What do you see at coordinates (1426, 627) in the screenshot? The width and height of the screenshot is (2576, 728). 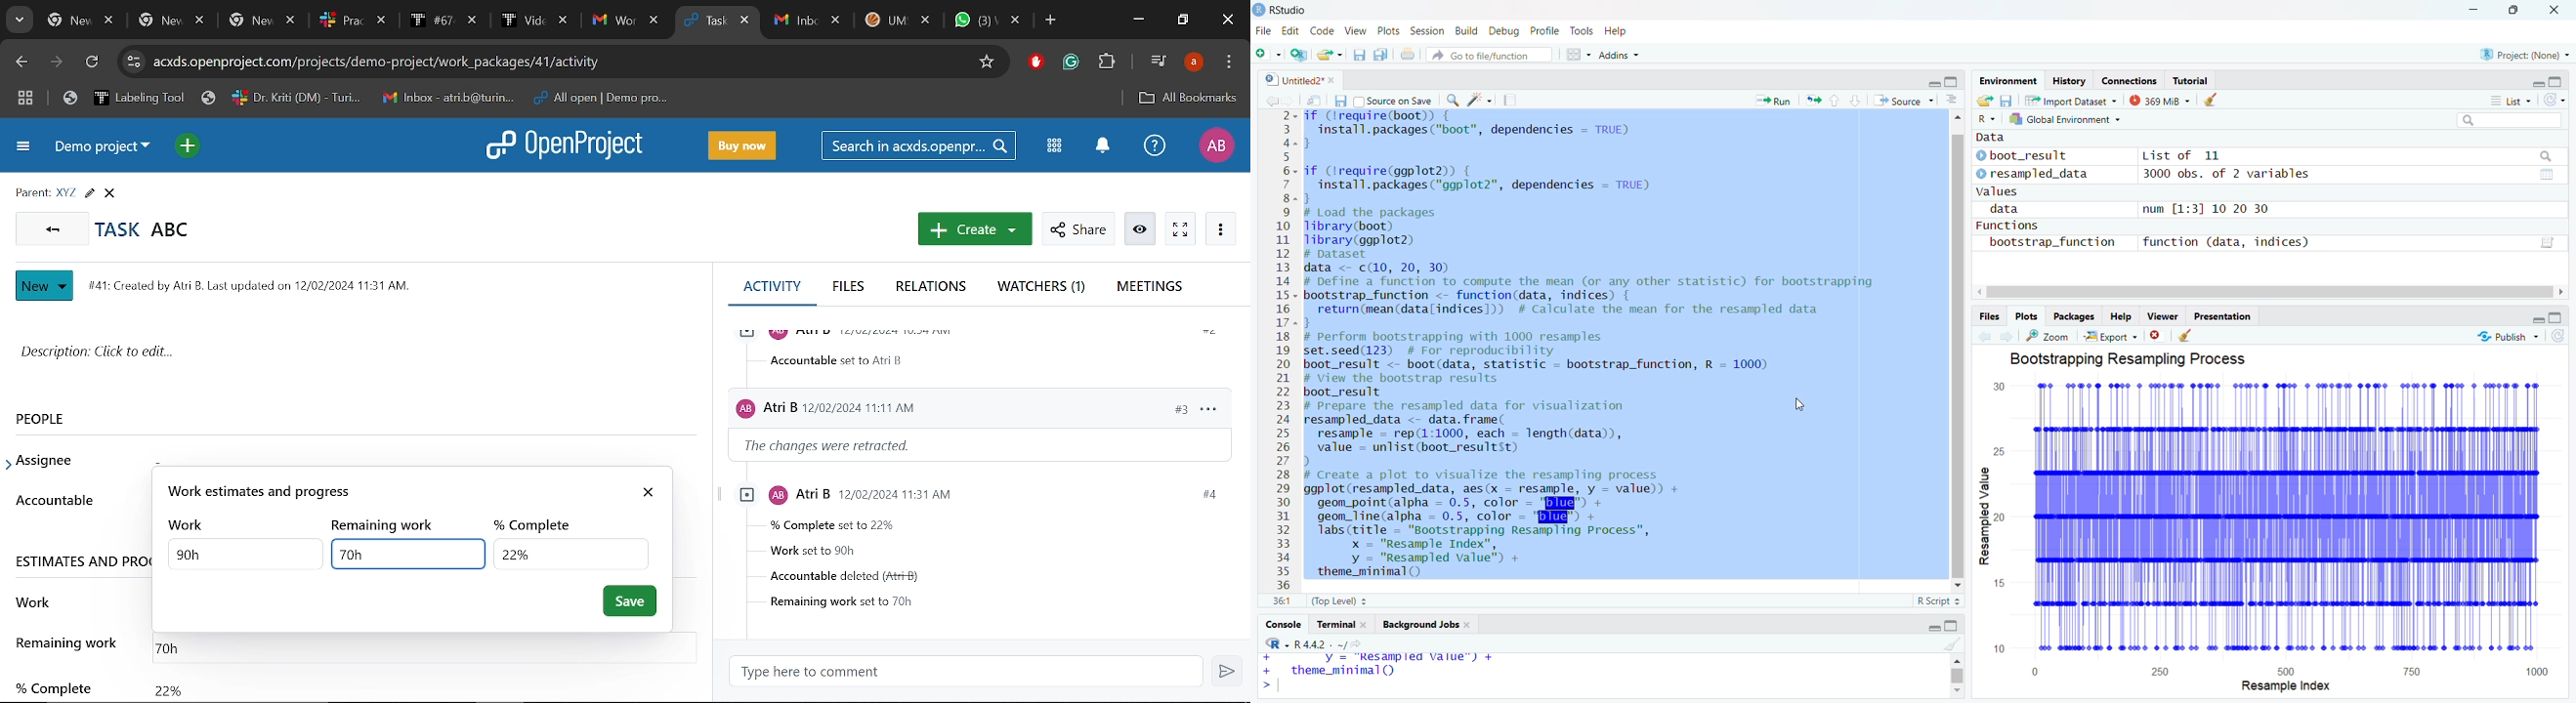 I see `background Jobs` at bounding box center [1426, 627].